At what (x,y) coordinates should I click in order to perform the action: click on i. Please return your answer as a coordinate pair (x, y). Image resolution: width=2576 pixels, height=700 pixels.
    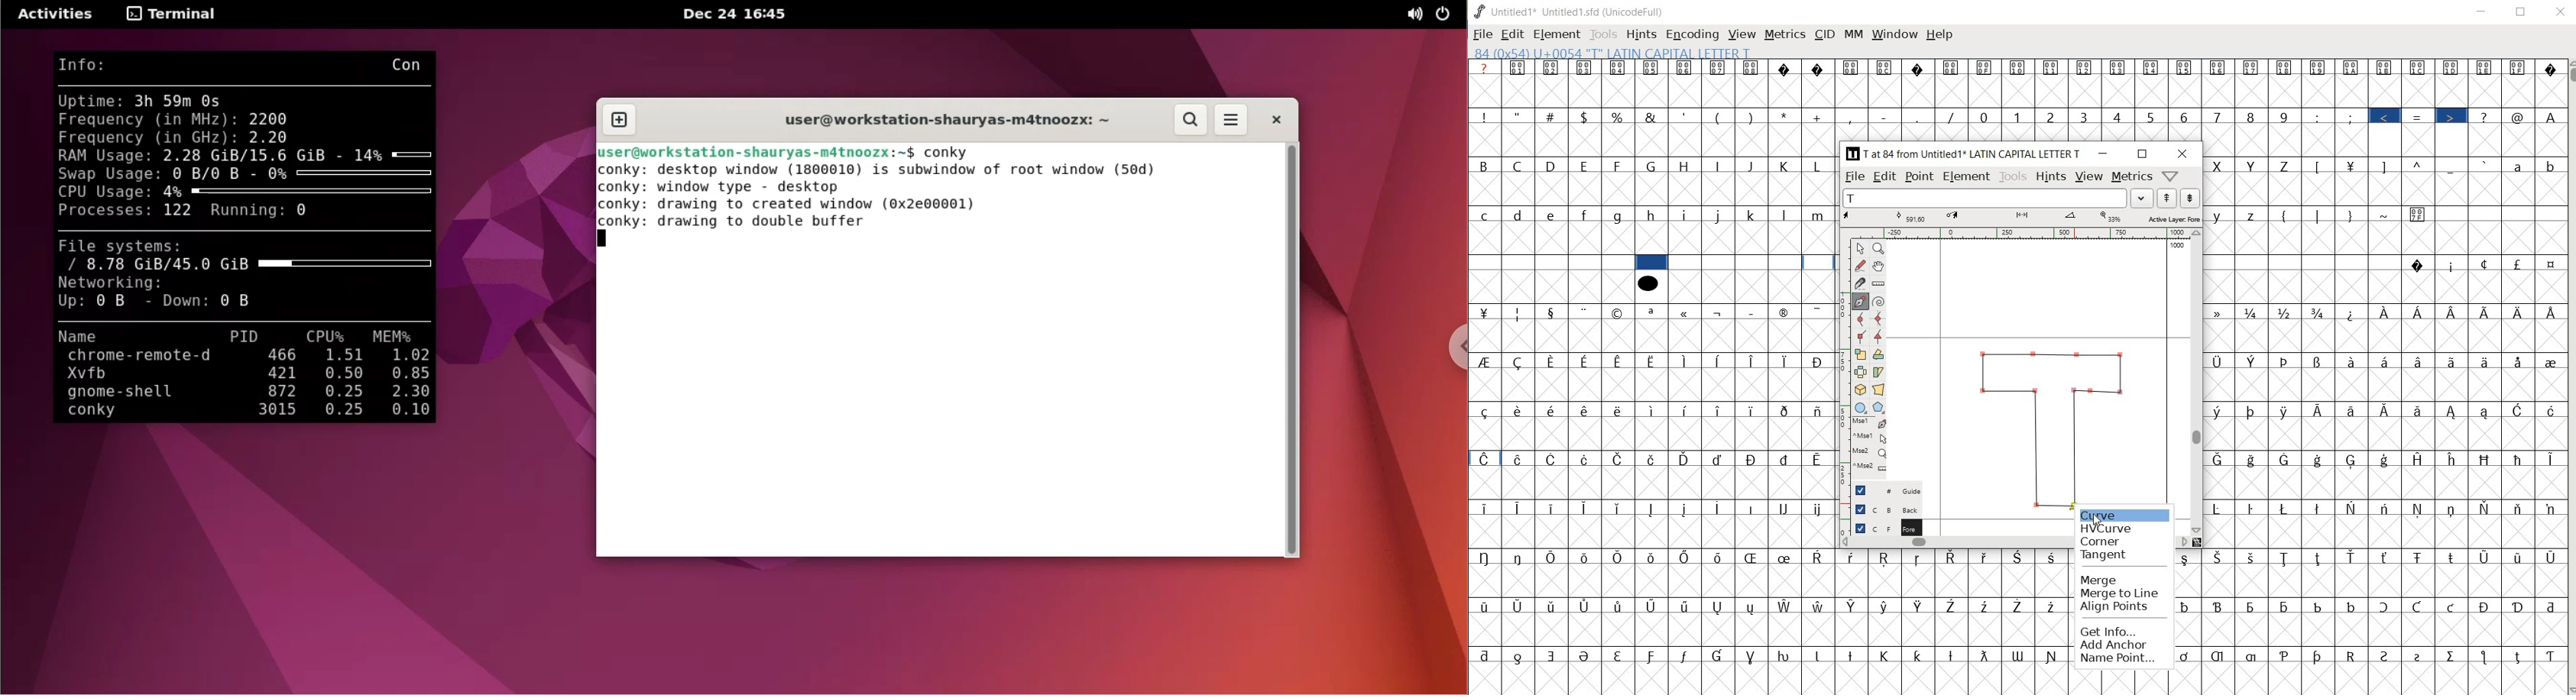
    Looking at the image, I should click on (1687, 215).